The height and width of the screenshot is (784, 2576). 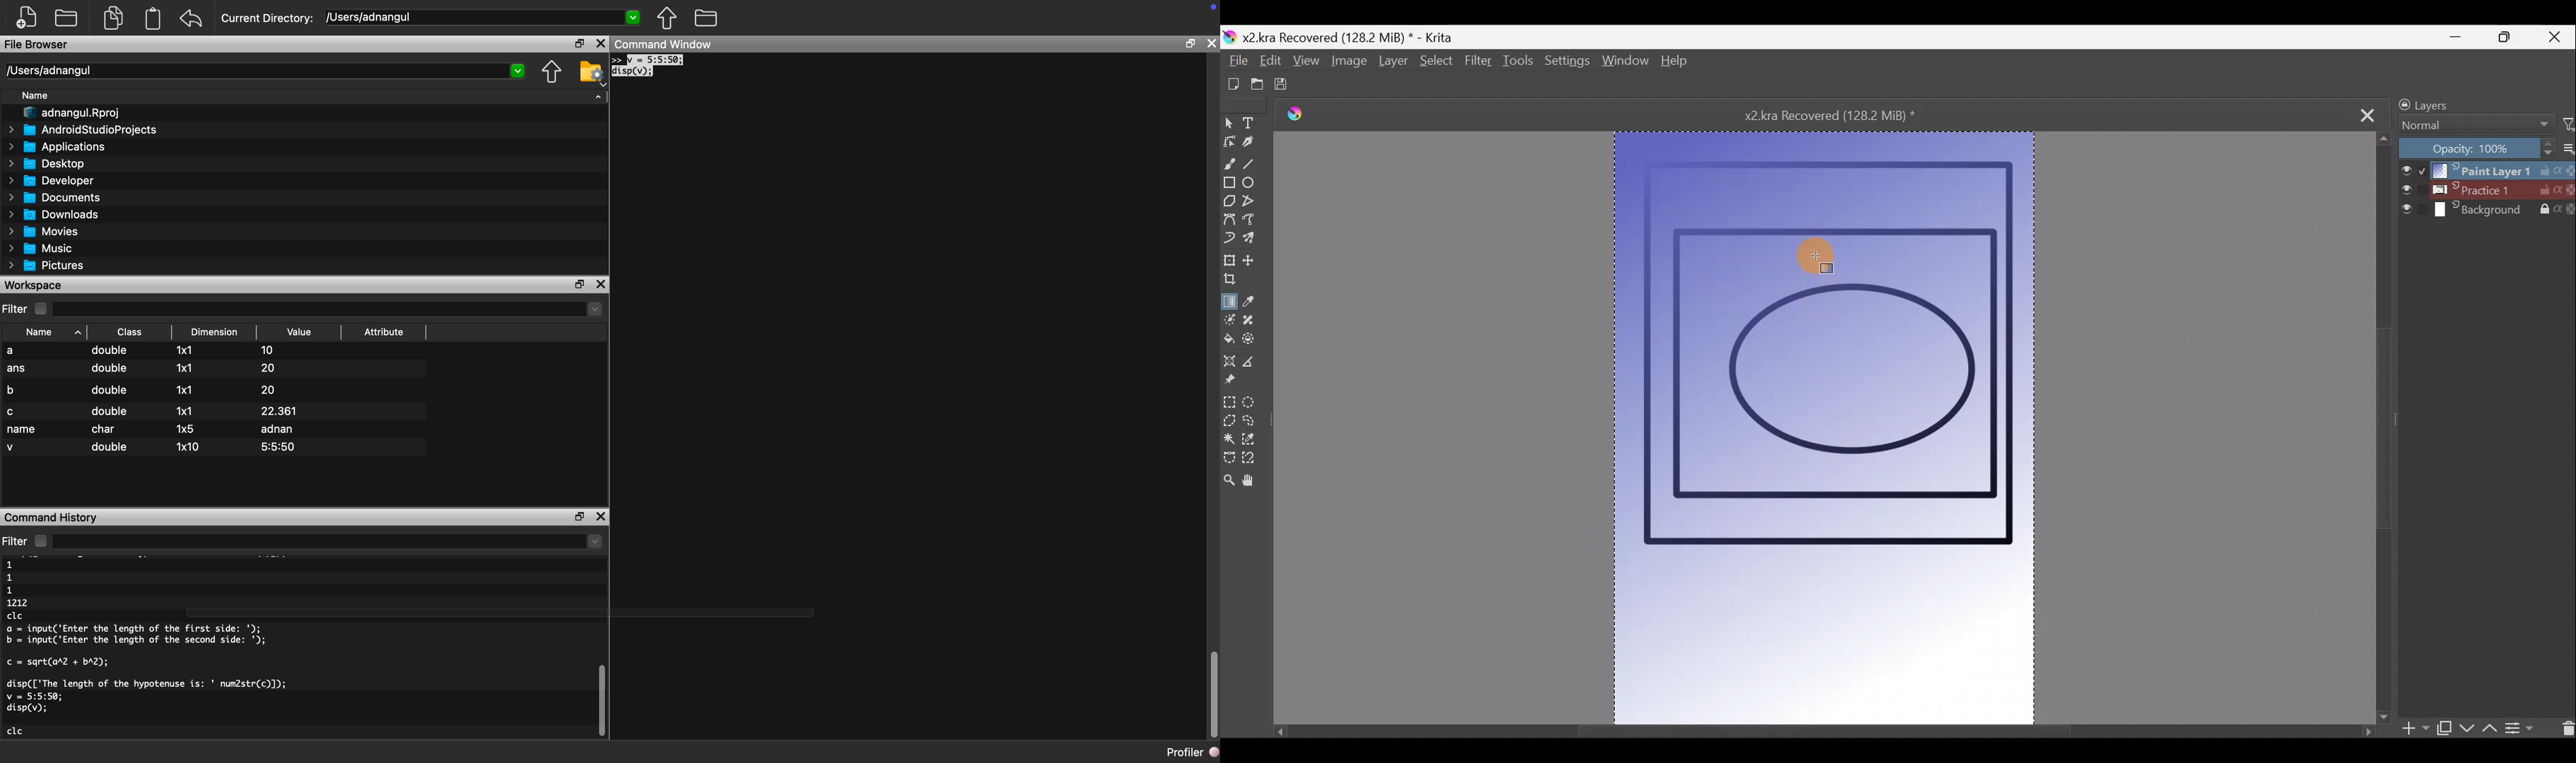 I want to click on 1

1

1

1212

clc

a = input('Enter the length of the first side: ');
b = input('Enter the length of the second side: ');
c = sqrt(arZ + bA2);

disp(['The length of the hypotenuse is: ' num2str(c)]);
v = 5:5:50;

disp(v);

clc, so click(x=147, y=649).